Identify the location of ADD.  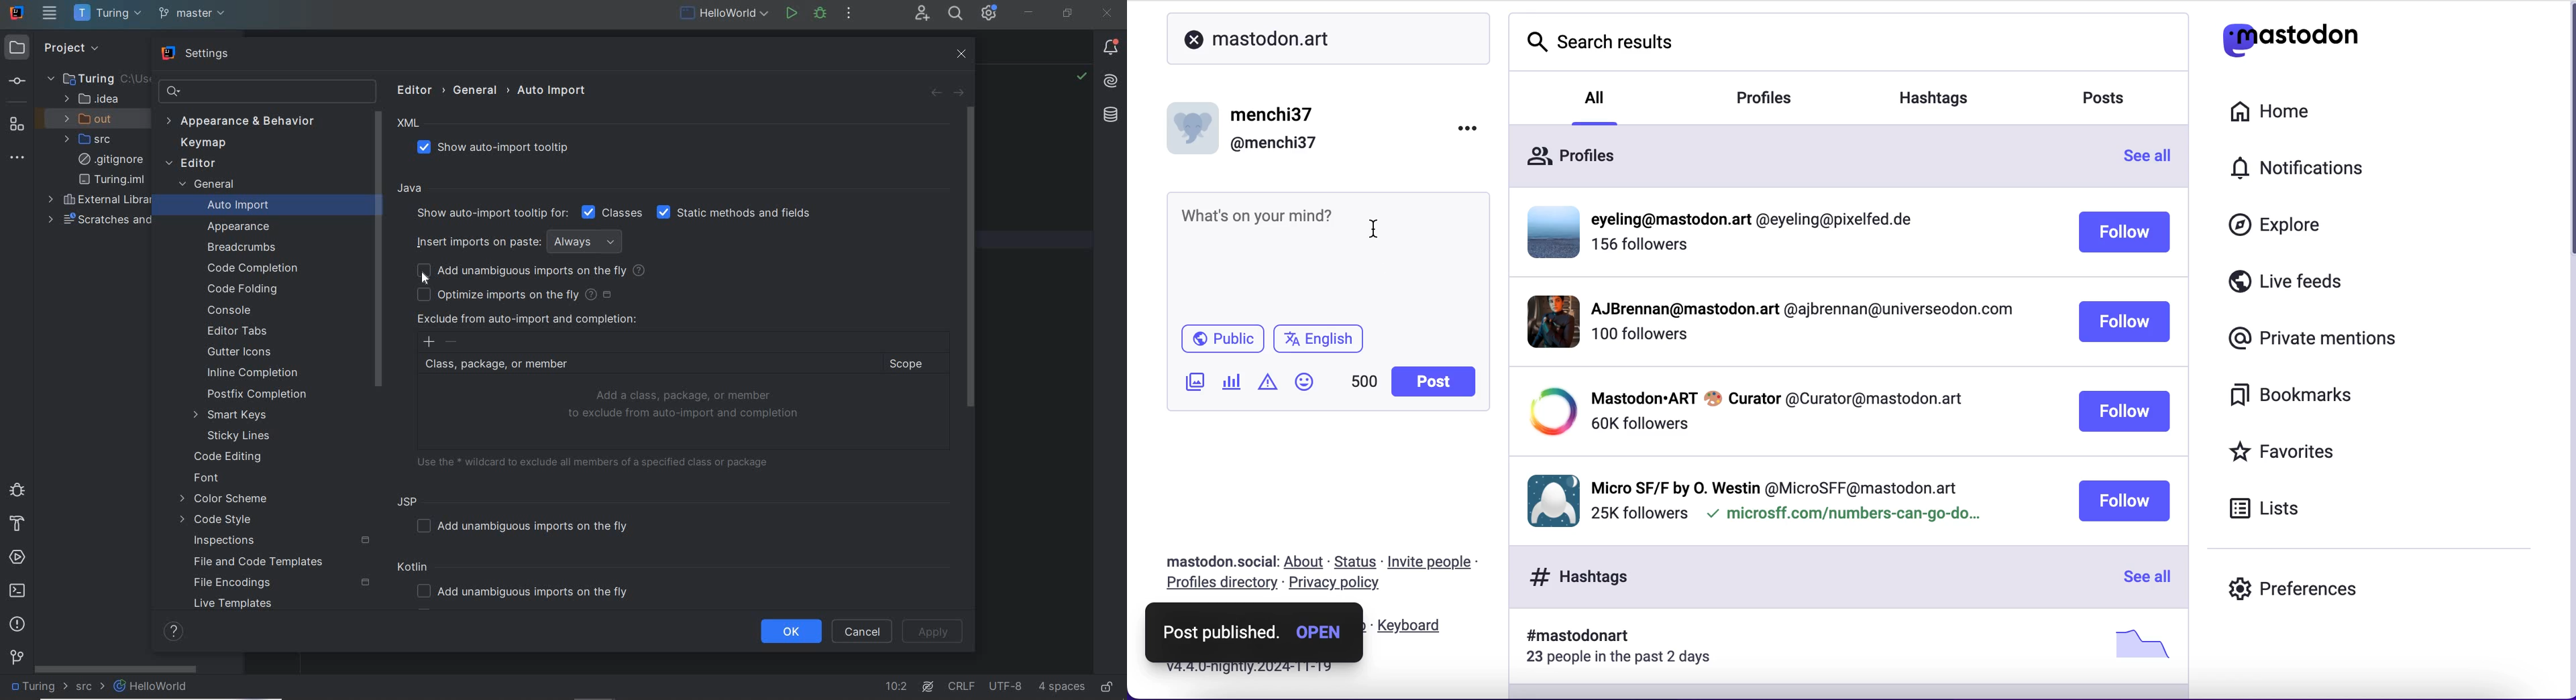
(429, 342).